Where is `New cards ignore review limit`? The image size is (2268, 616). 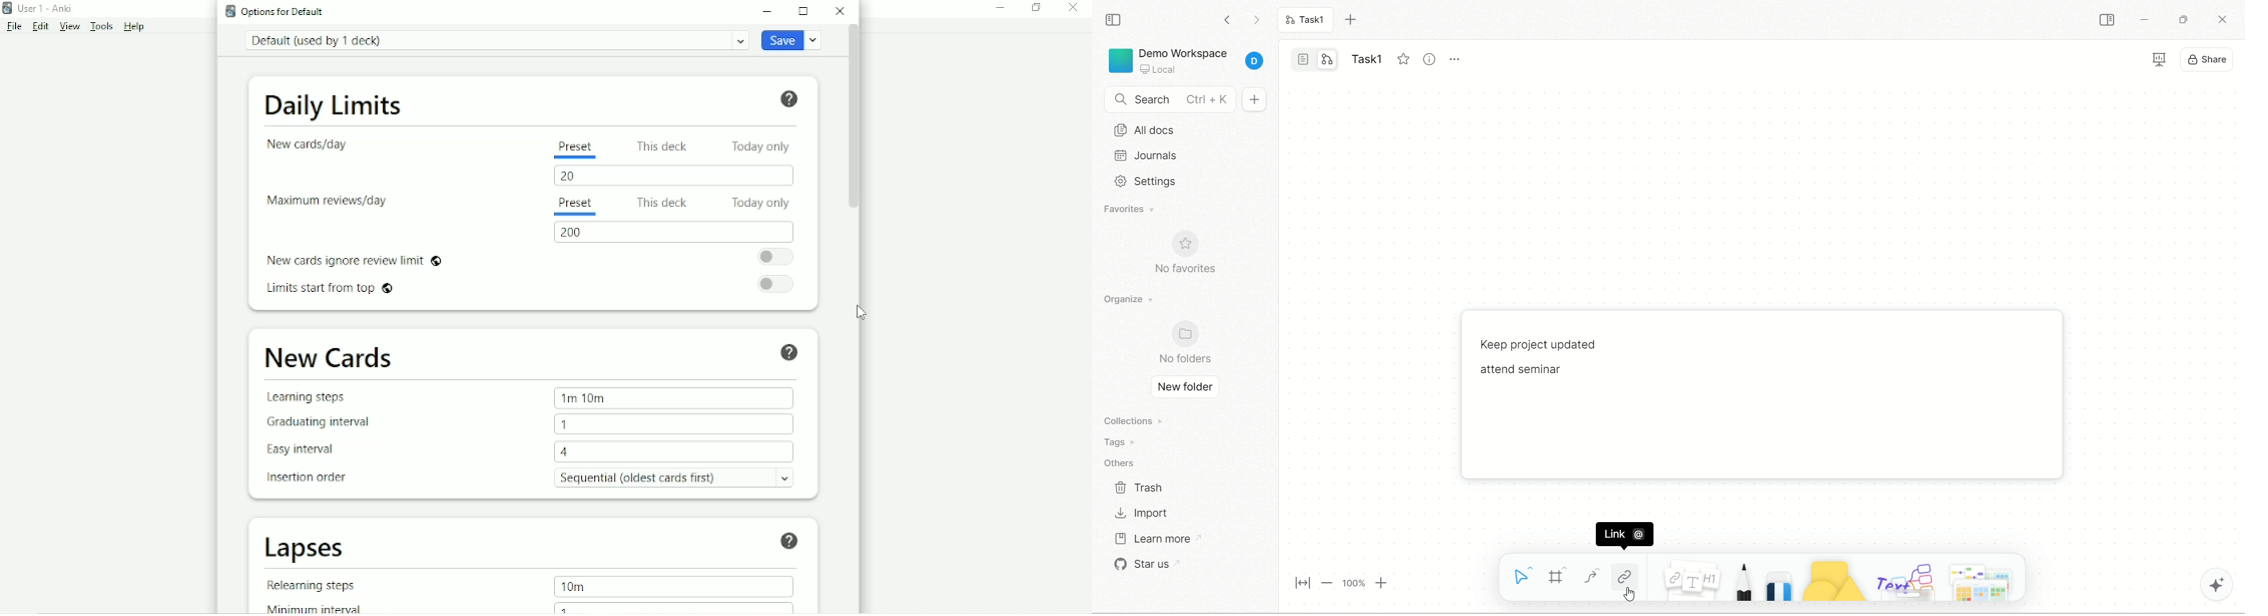 New cards ignore review limit is located at coordinates (360, 261).